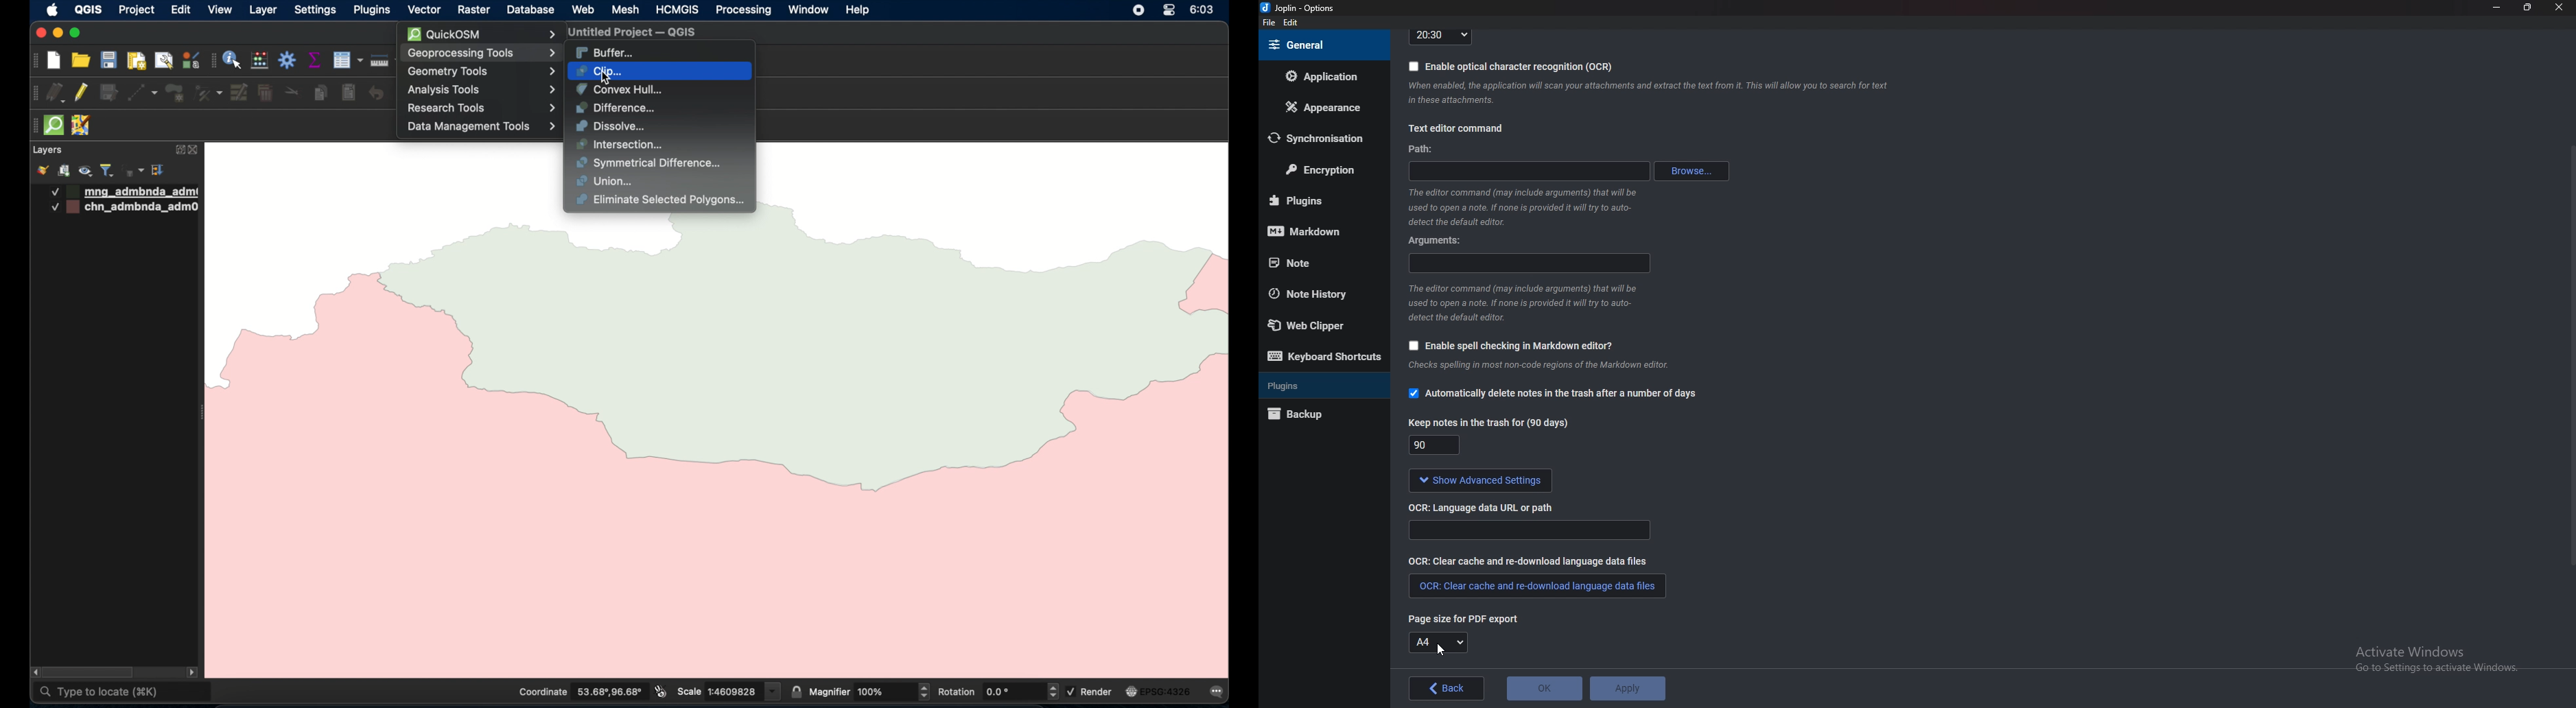 The width and height of the screenshot is (2576, 728). Describe the element at coordinates (1204, 10) in the screenshot. I see `time` at that location.